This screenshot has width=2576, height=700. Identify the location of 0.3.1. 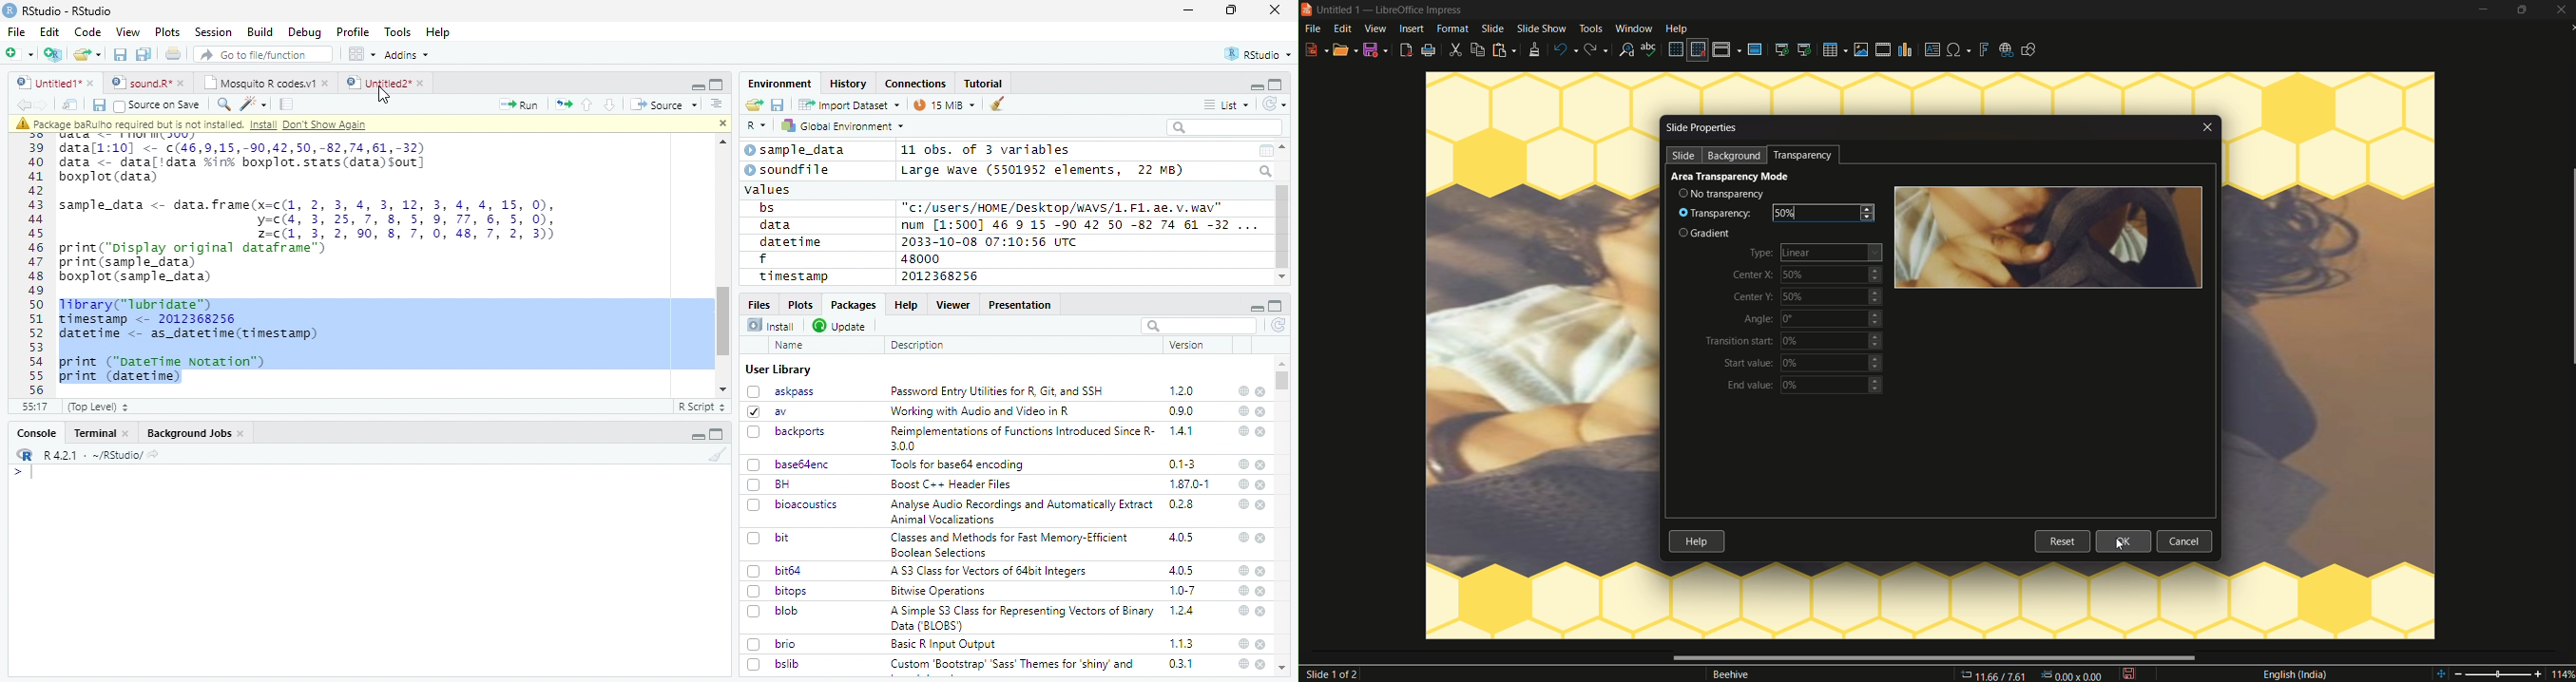
(1181, 663).